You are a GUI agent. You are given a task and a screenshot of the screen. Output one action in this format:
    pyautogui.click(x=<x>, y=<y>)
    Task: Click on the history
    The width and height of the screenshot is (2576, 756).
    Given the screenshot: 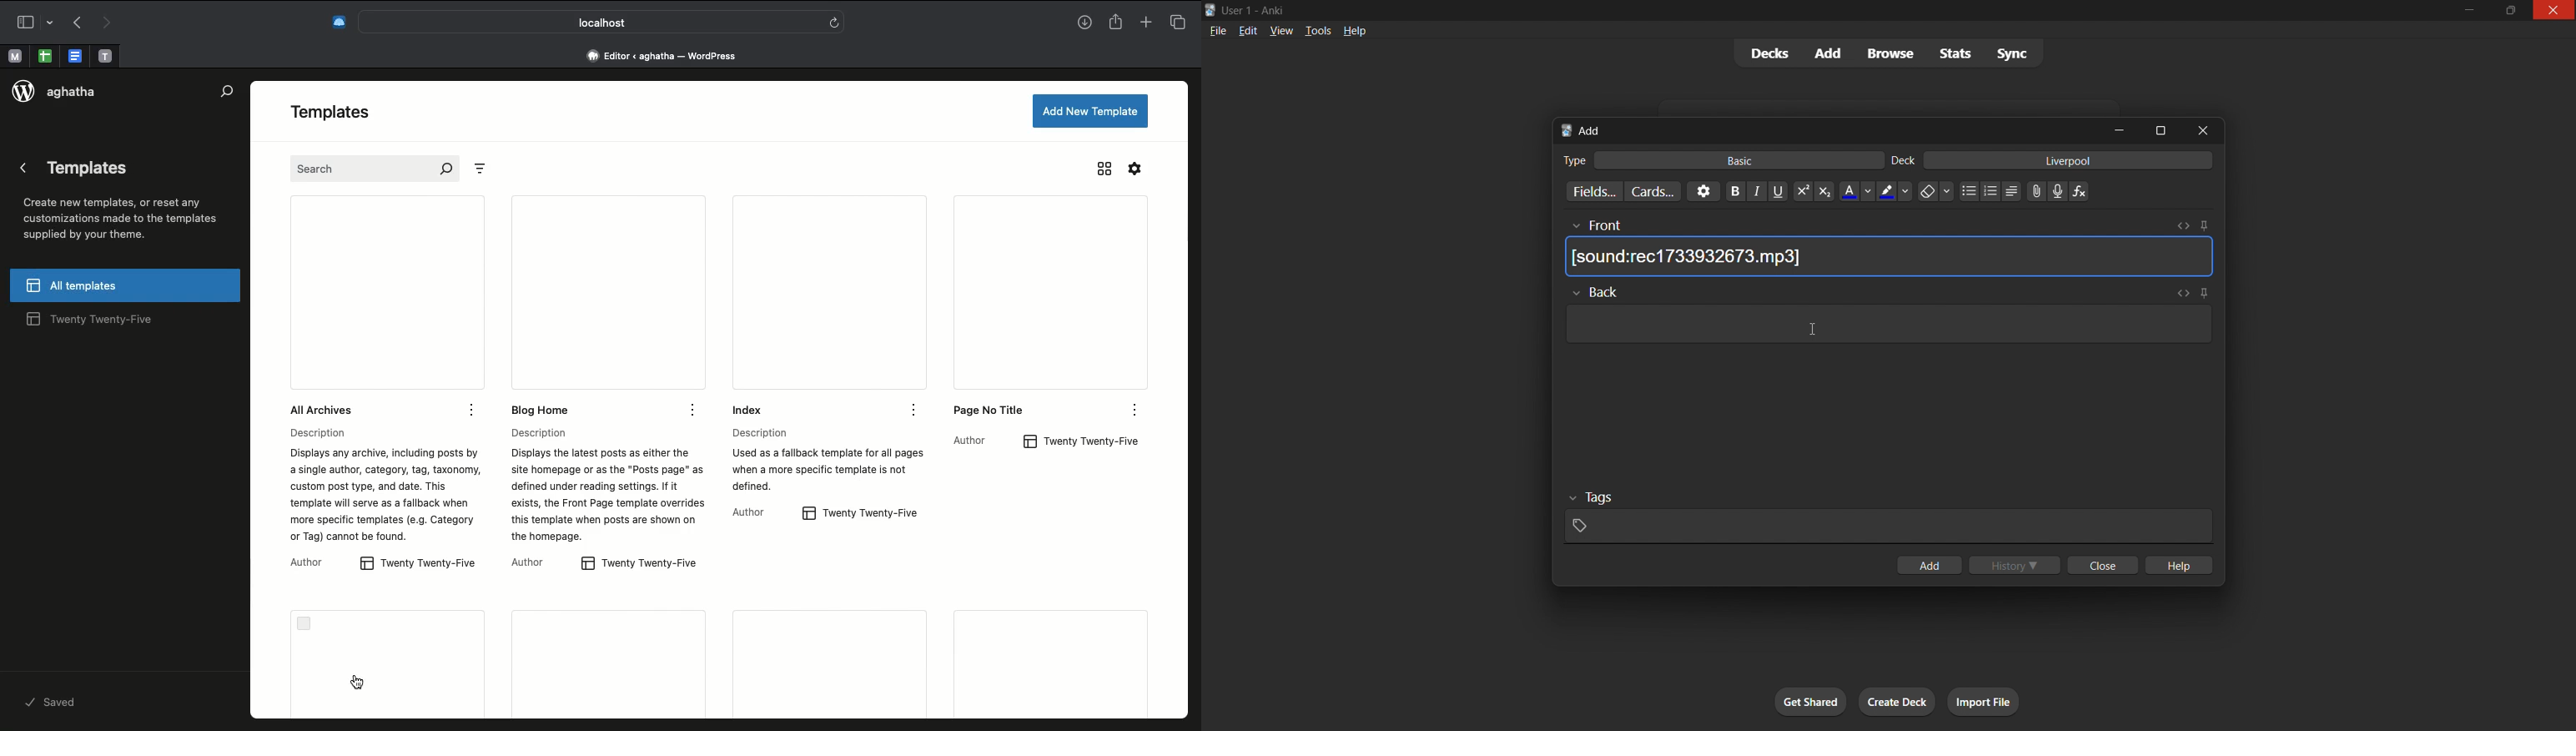 What is the action you would take?
    pyautogui.click(x=2017, y=567)
    